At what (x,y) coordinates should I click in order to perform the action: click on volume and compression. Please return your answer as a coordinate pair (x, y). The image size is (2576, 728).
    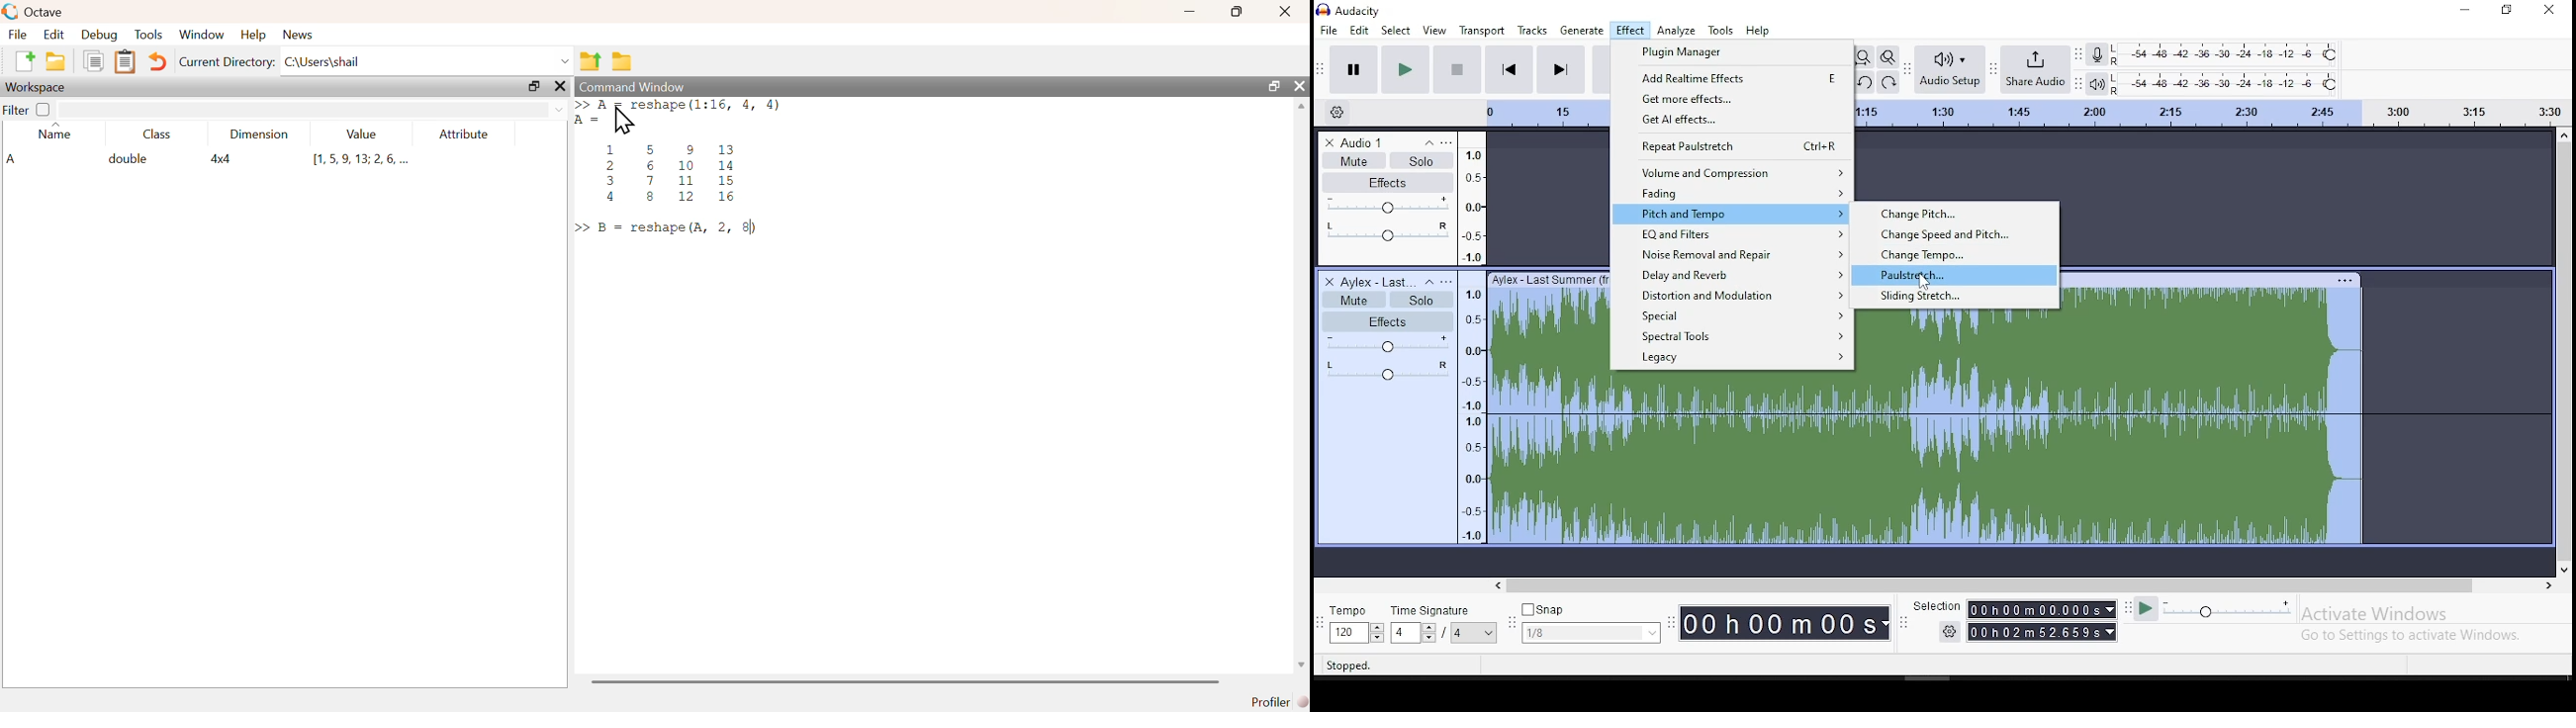
    Looking at the image, I should click on (1732, 172).